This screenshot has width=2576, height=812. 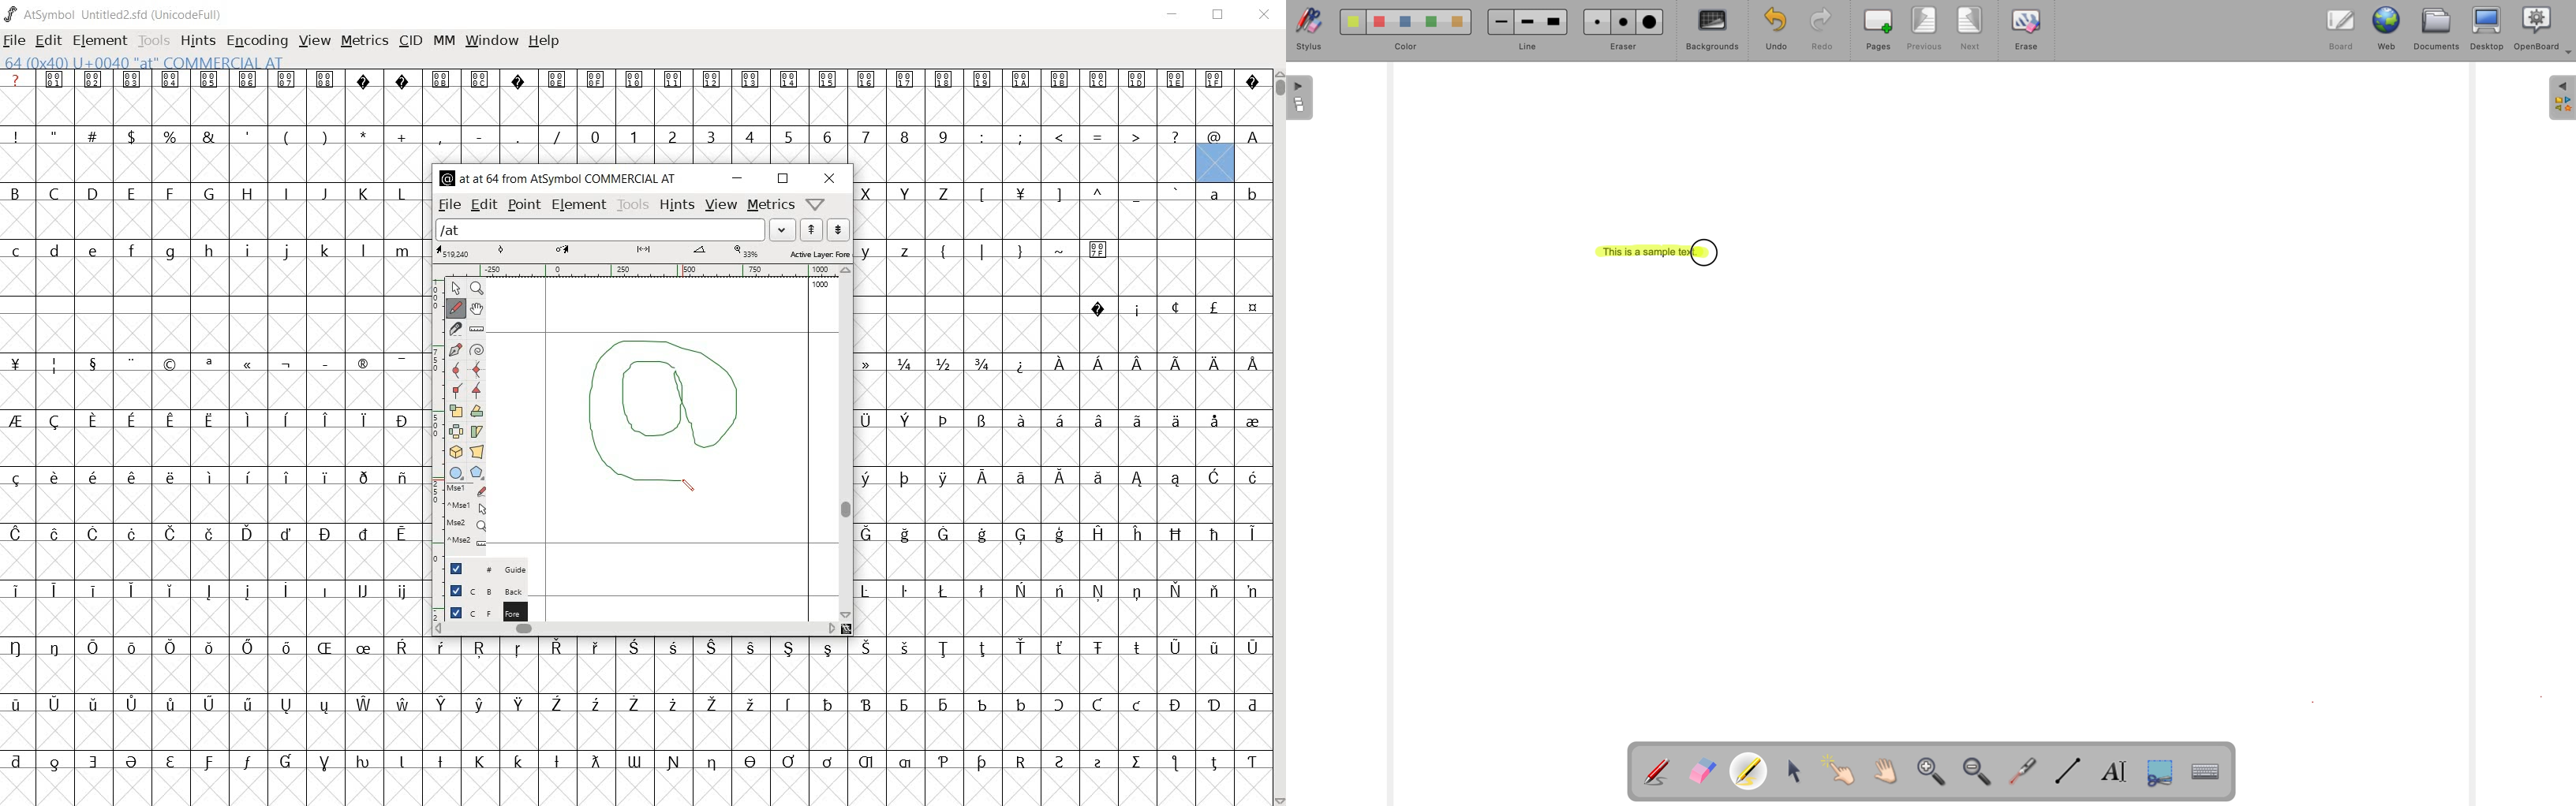 What do you see at coordinates (721, 206) in the screenshot?
I see `view` at bounding box center [721, 206].